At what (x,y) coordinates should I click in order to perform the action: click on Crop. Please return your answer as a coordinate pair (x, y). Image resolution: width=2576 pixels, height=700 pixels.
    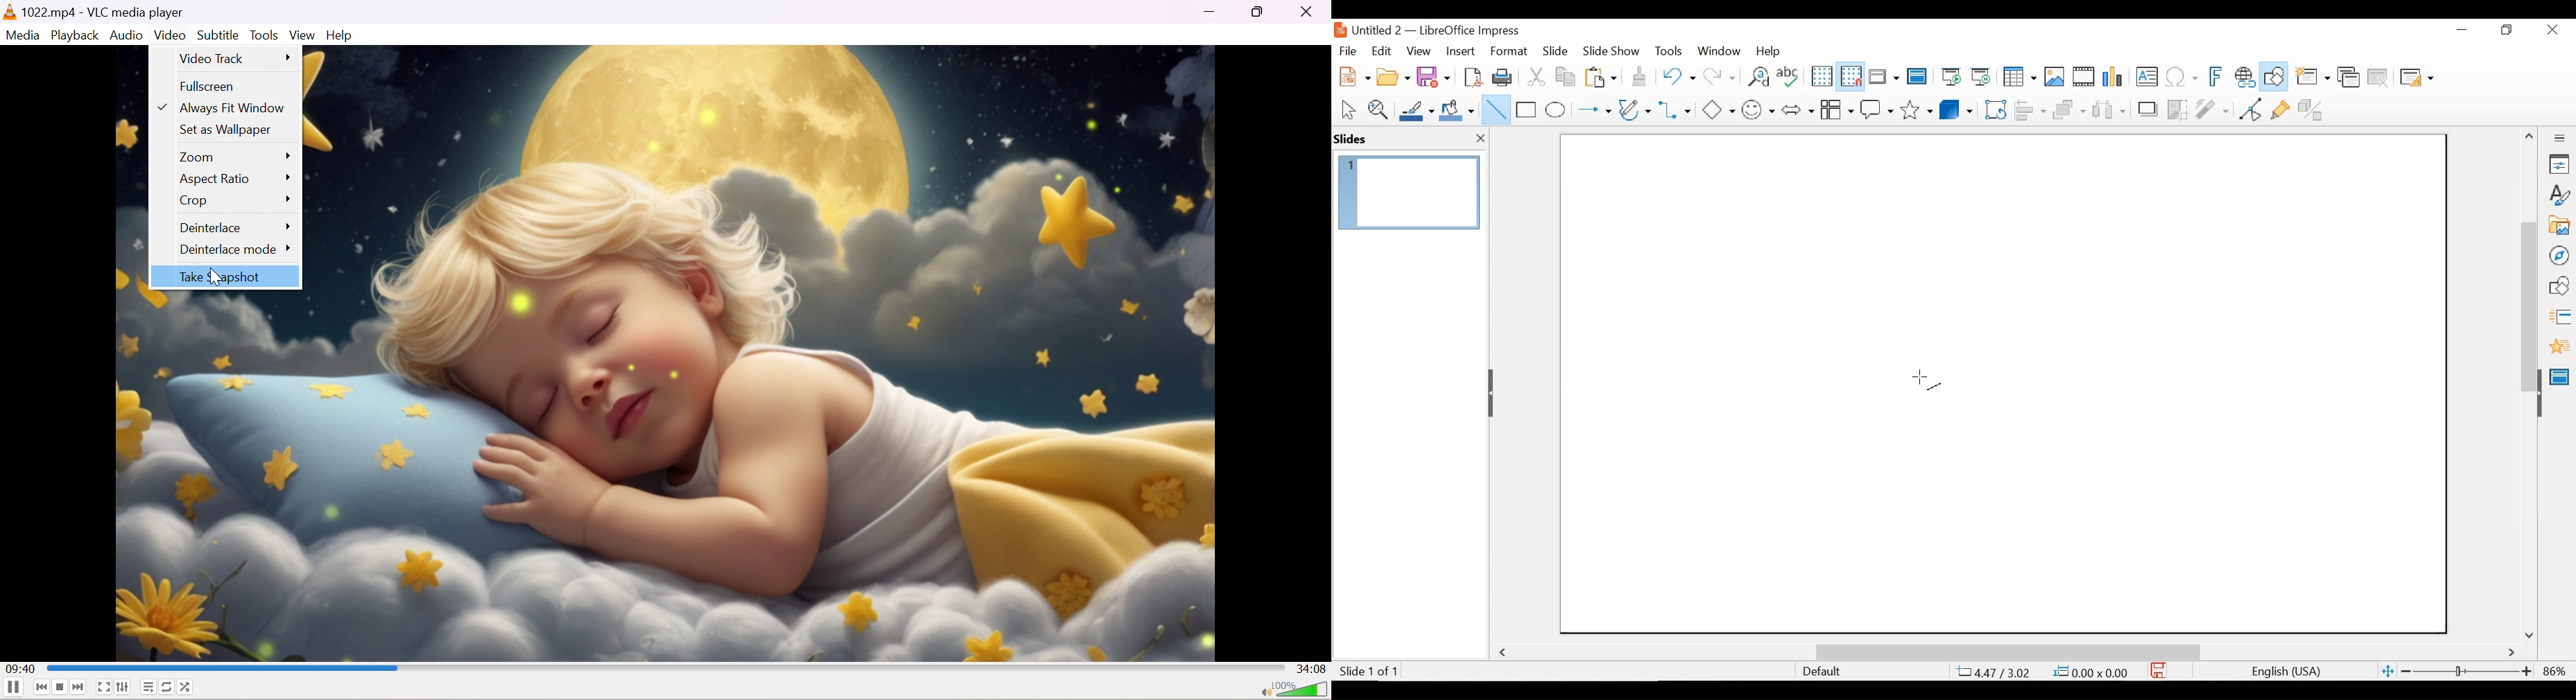
    Looking at the image, I should click on (236, 199).